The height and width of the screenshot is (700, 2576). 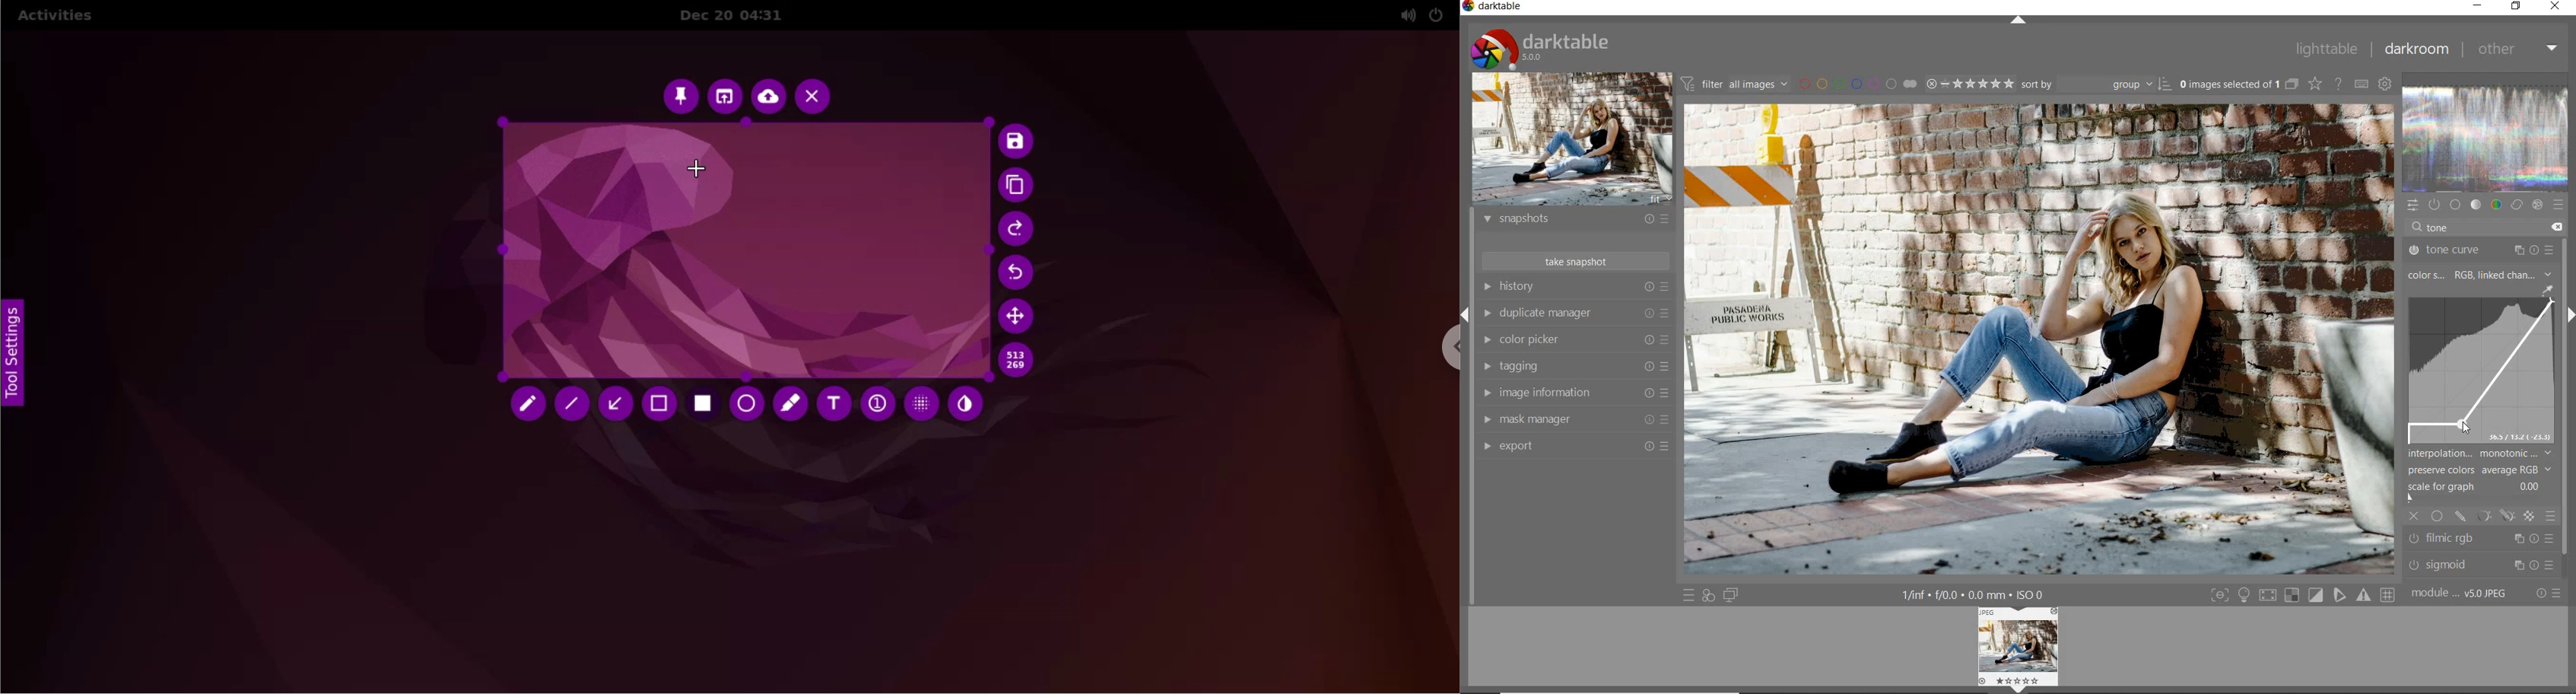 I want to click on filmic rgb, so click(x=2481, y=539).